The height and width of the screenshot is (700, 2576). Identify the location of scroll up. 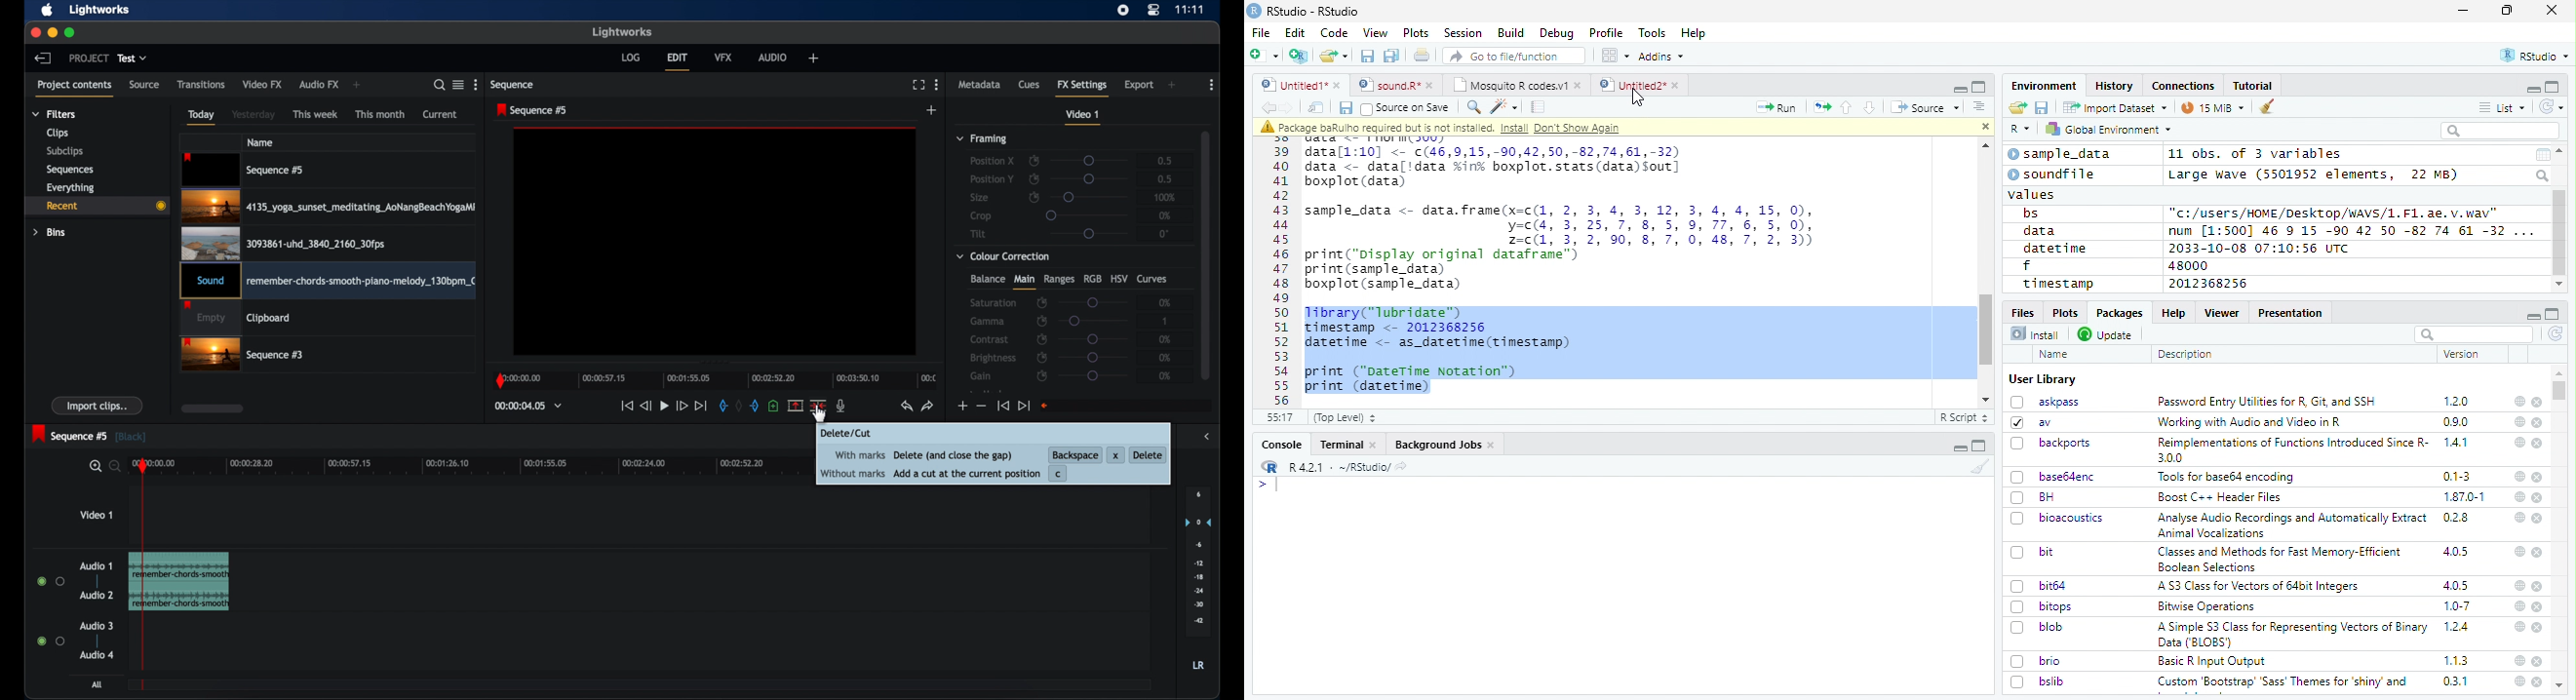
(2561, 151).